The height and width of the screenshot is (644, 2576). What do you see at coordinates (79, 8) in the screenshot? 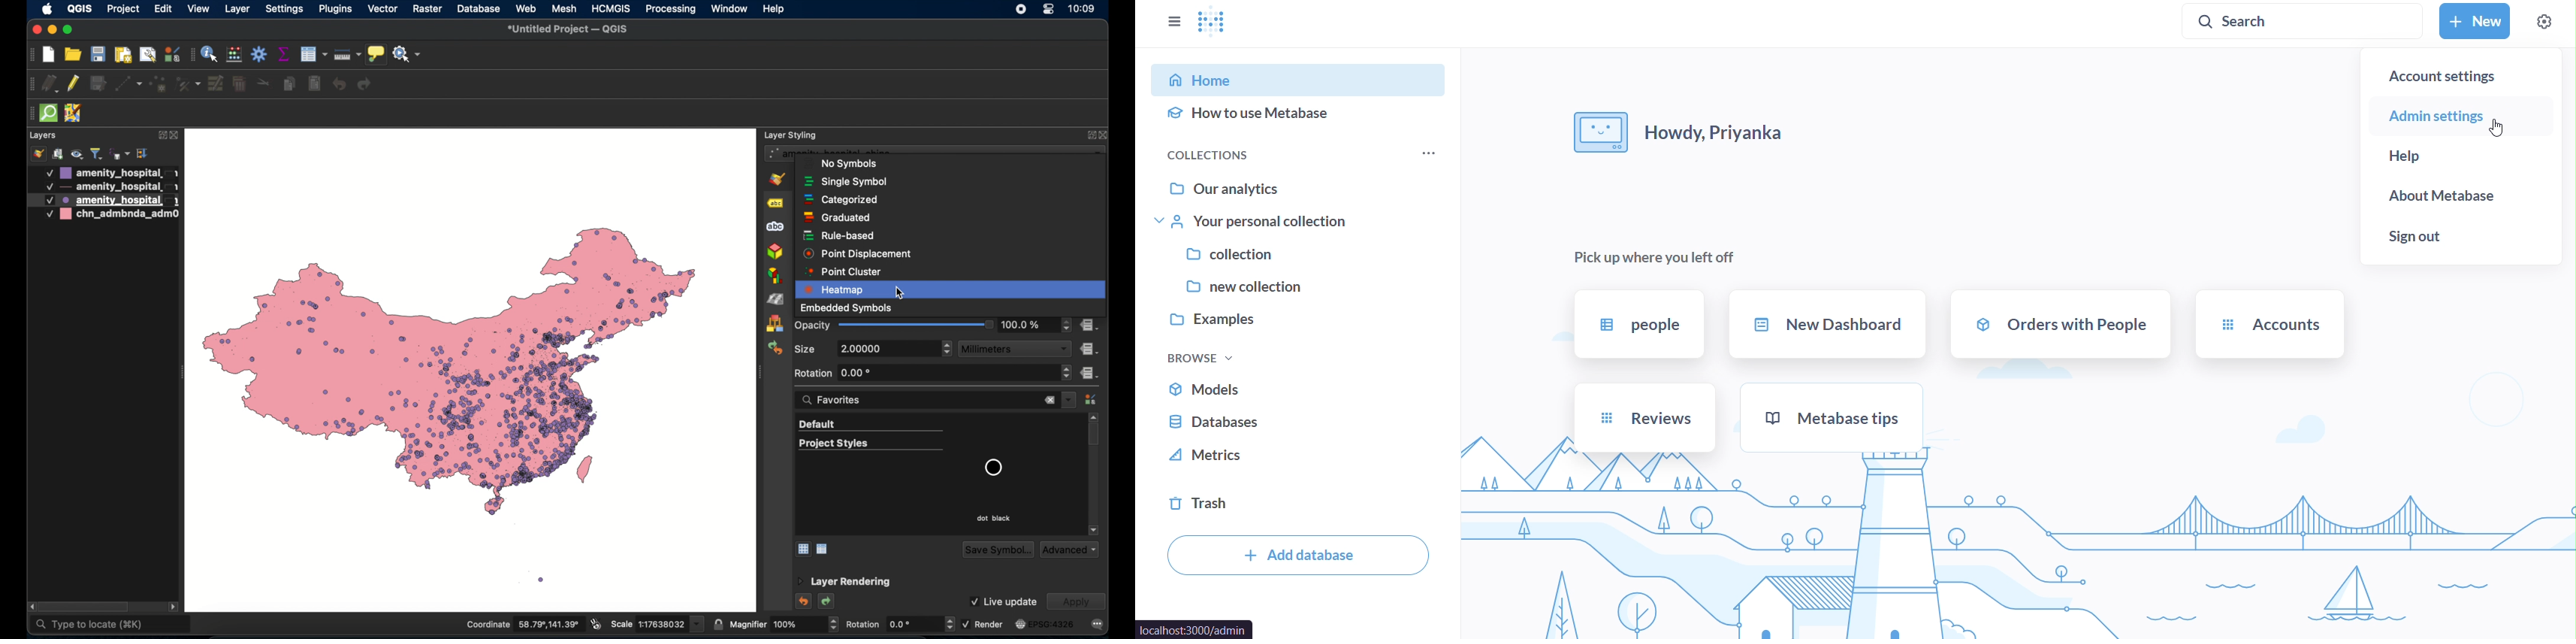
I see `QGIS` at bounding box center [79, 8].